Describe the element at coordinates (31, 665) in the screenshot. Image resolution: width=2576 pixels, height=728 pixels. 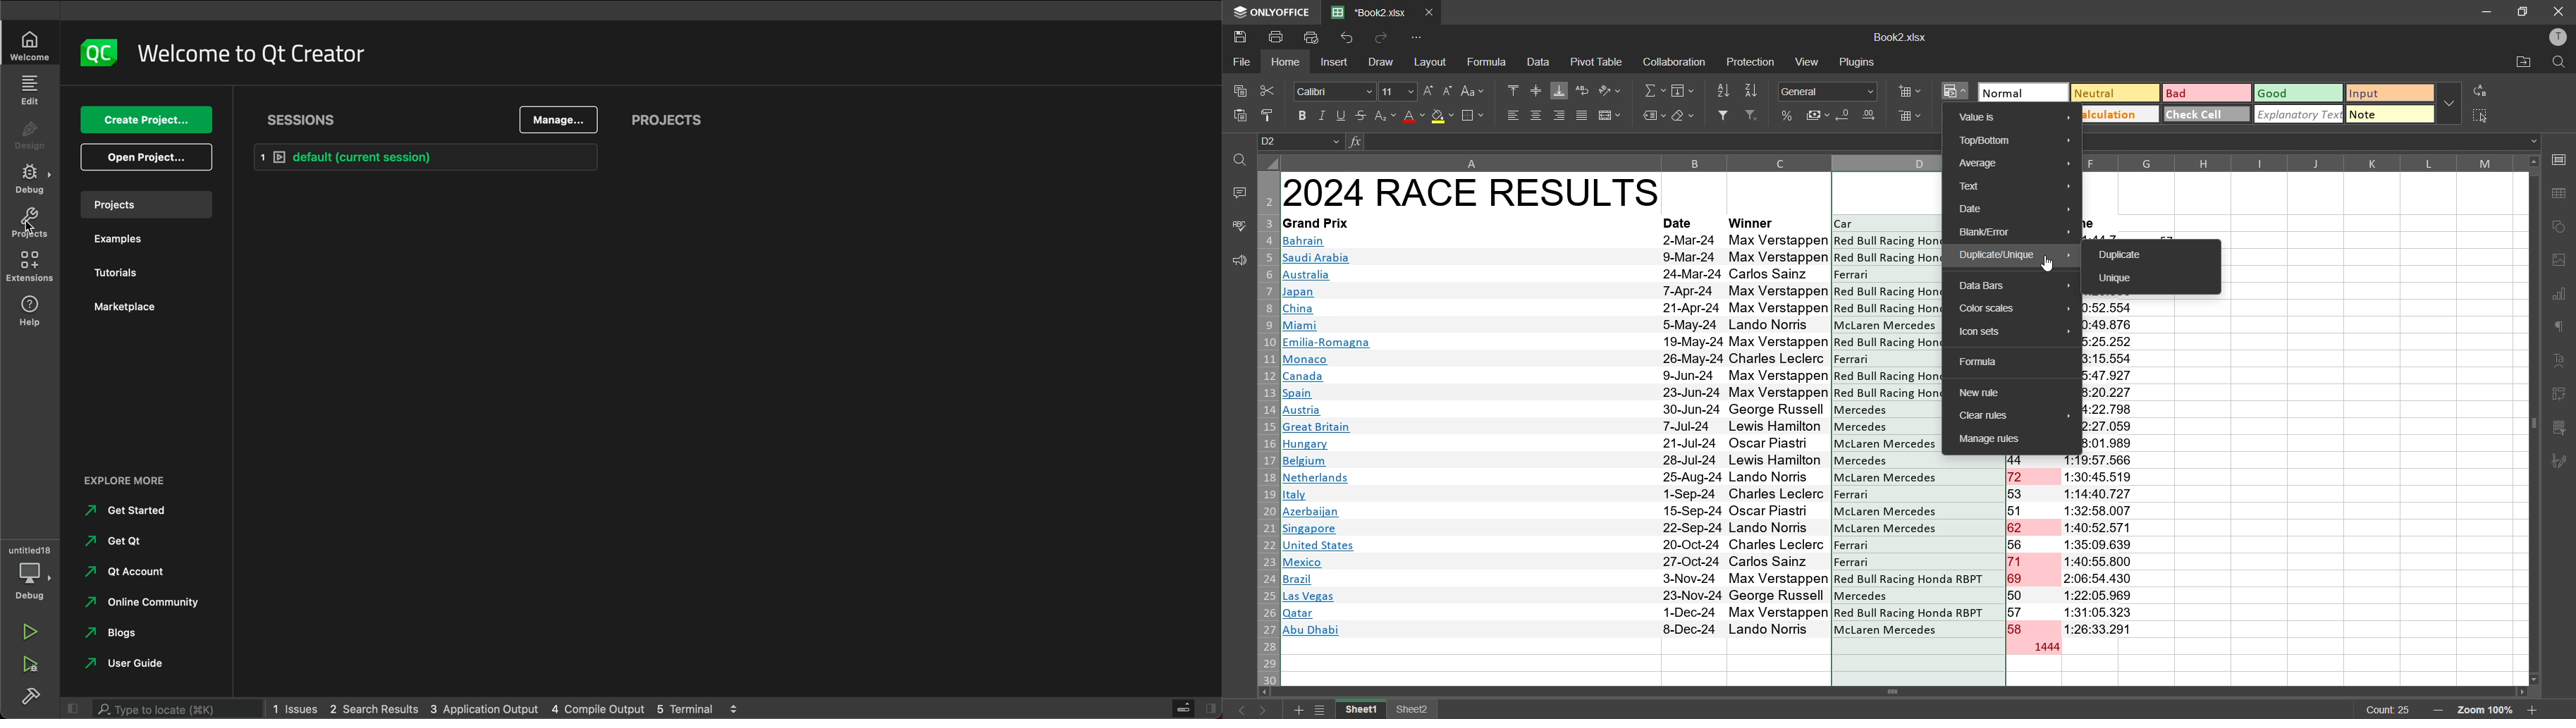
I see `run debug` at that location.